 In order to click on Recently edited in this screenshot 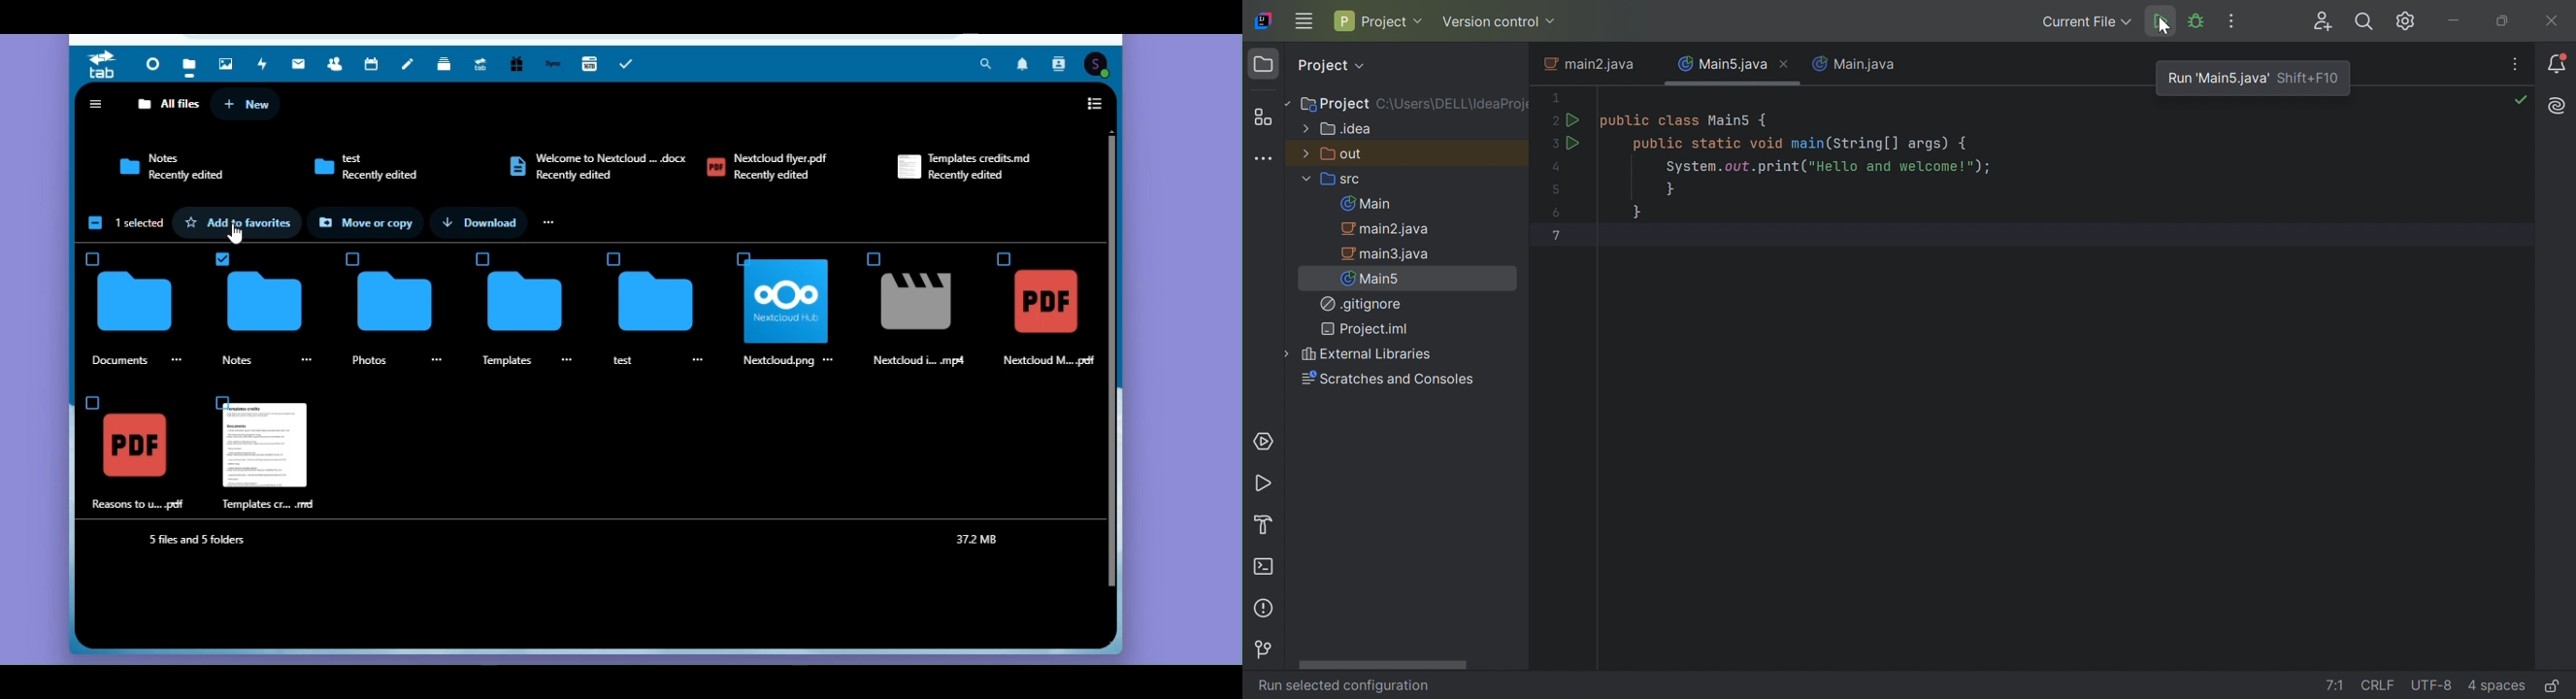, I will do `click(965, 175)`.